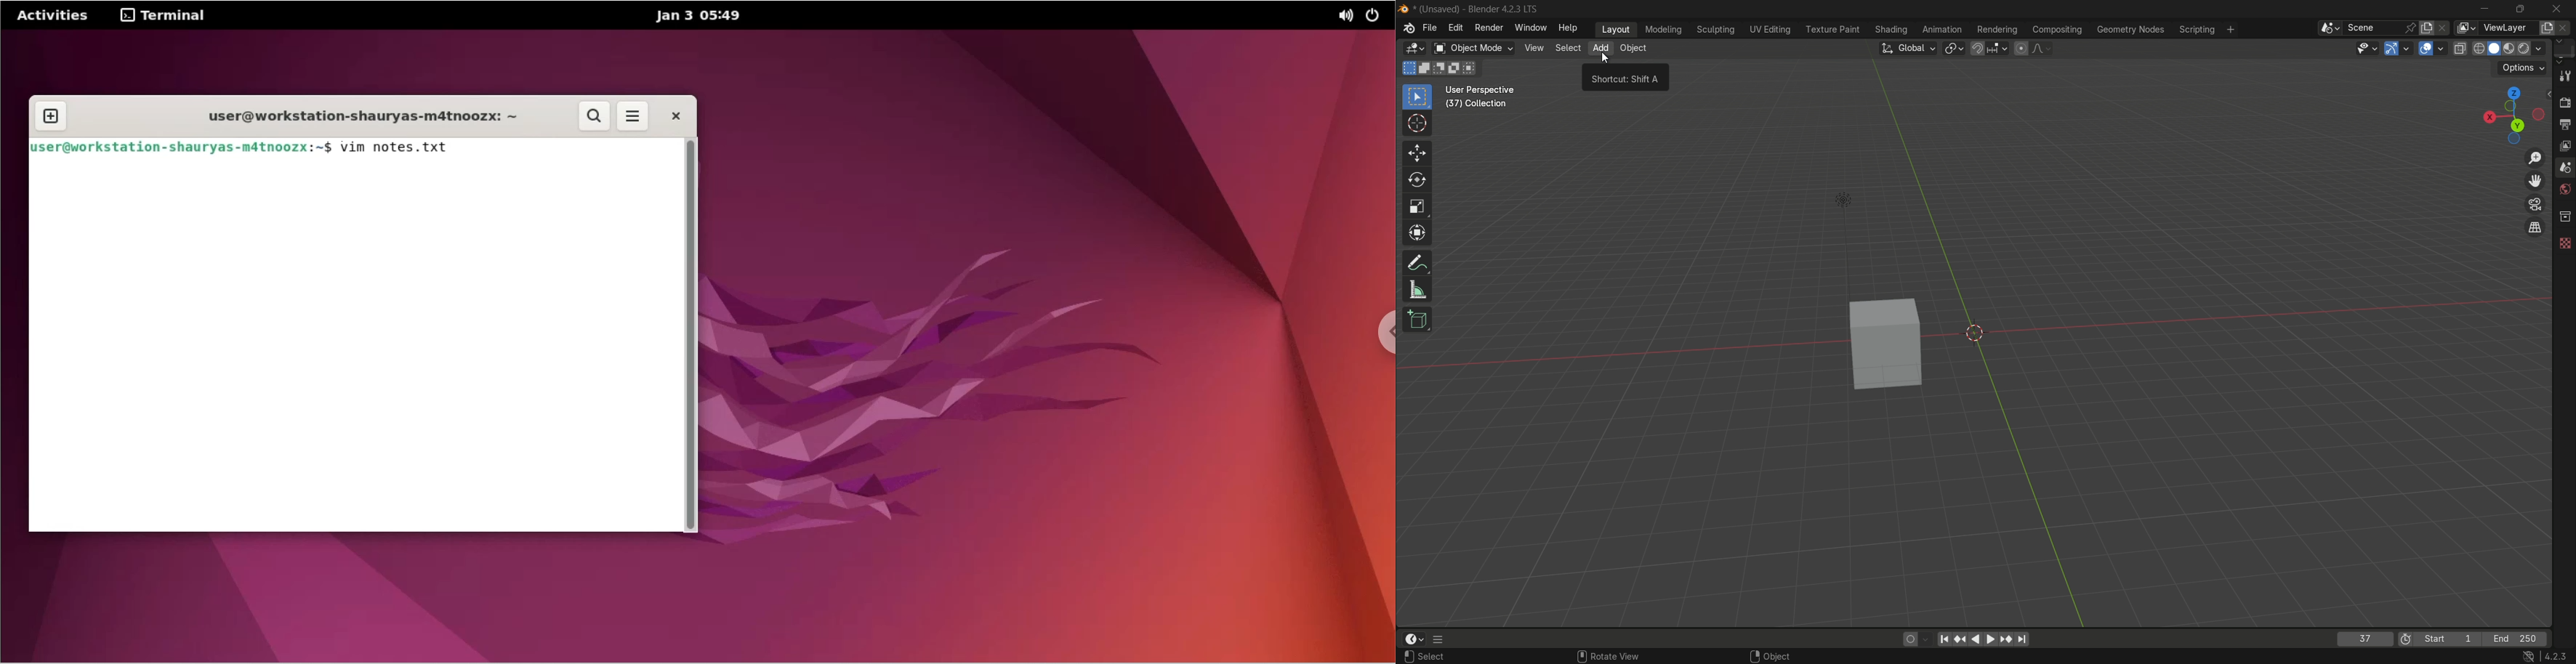  What do you see at coordinates (2197, 30) in the screenshot?
I see `scripting menu` at bounding box center [2197, 30].